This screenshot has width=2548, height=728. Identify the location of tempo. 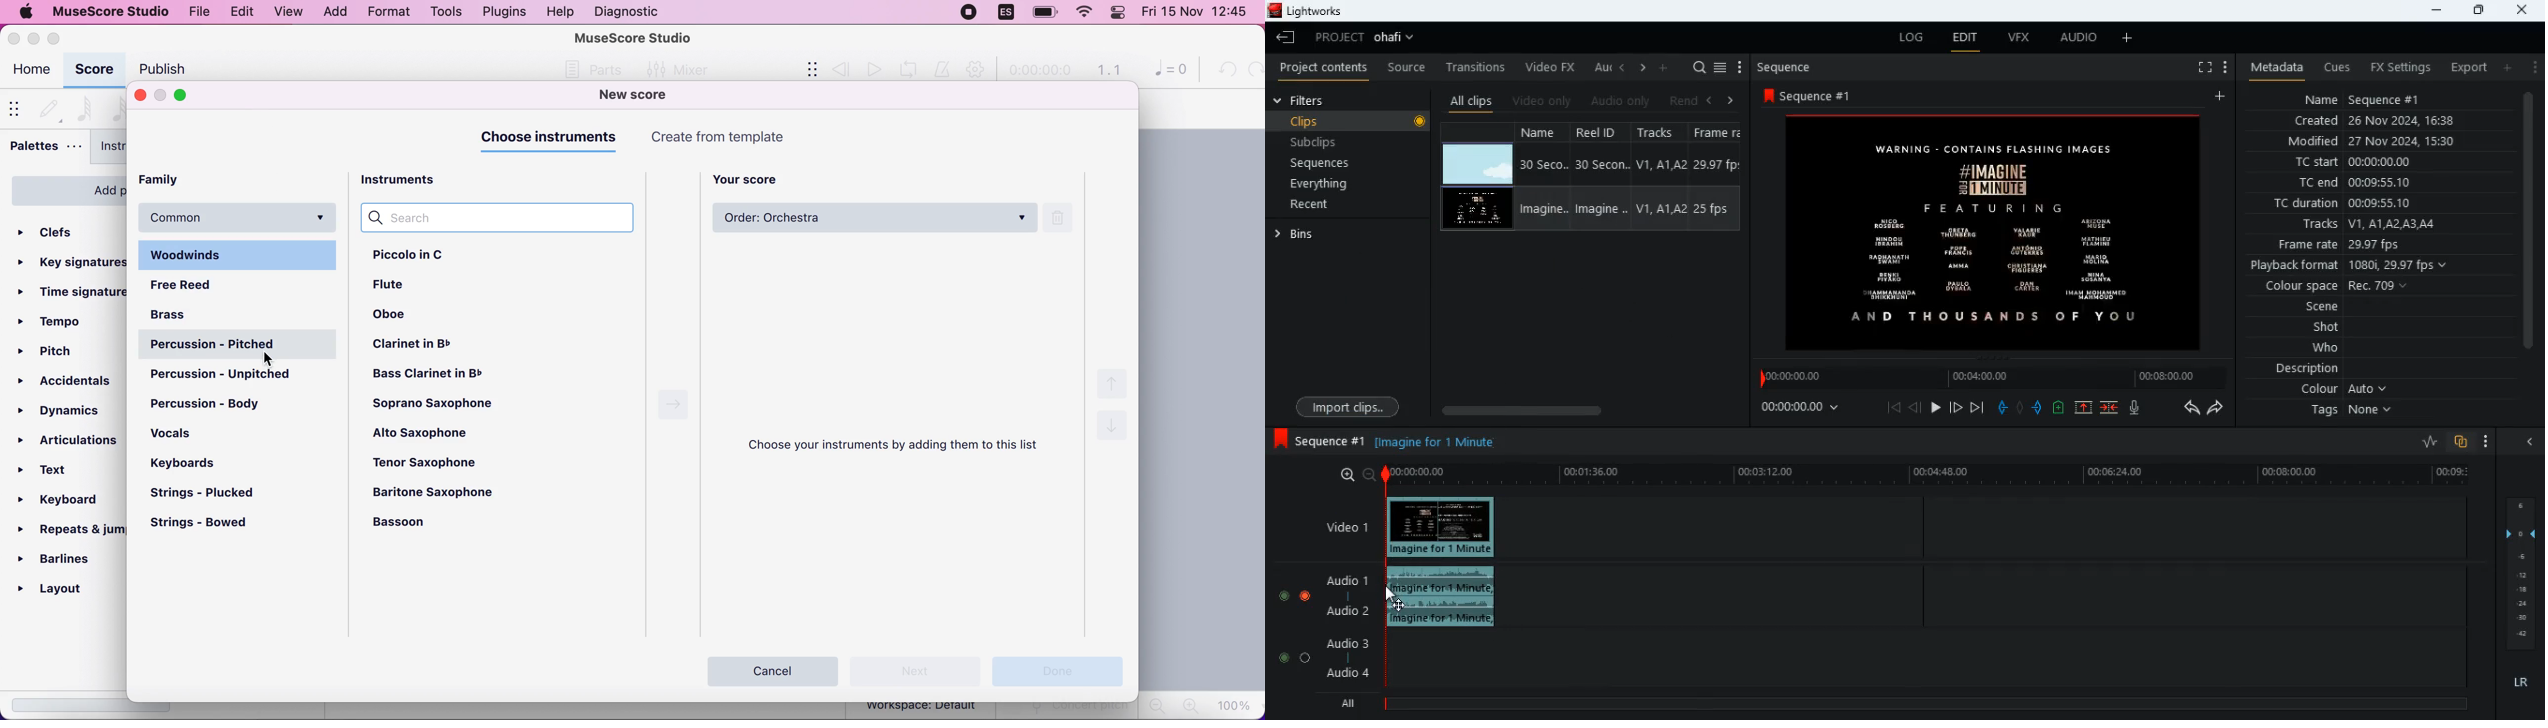
(54, 322).